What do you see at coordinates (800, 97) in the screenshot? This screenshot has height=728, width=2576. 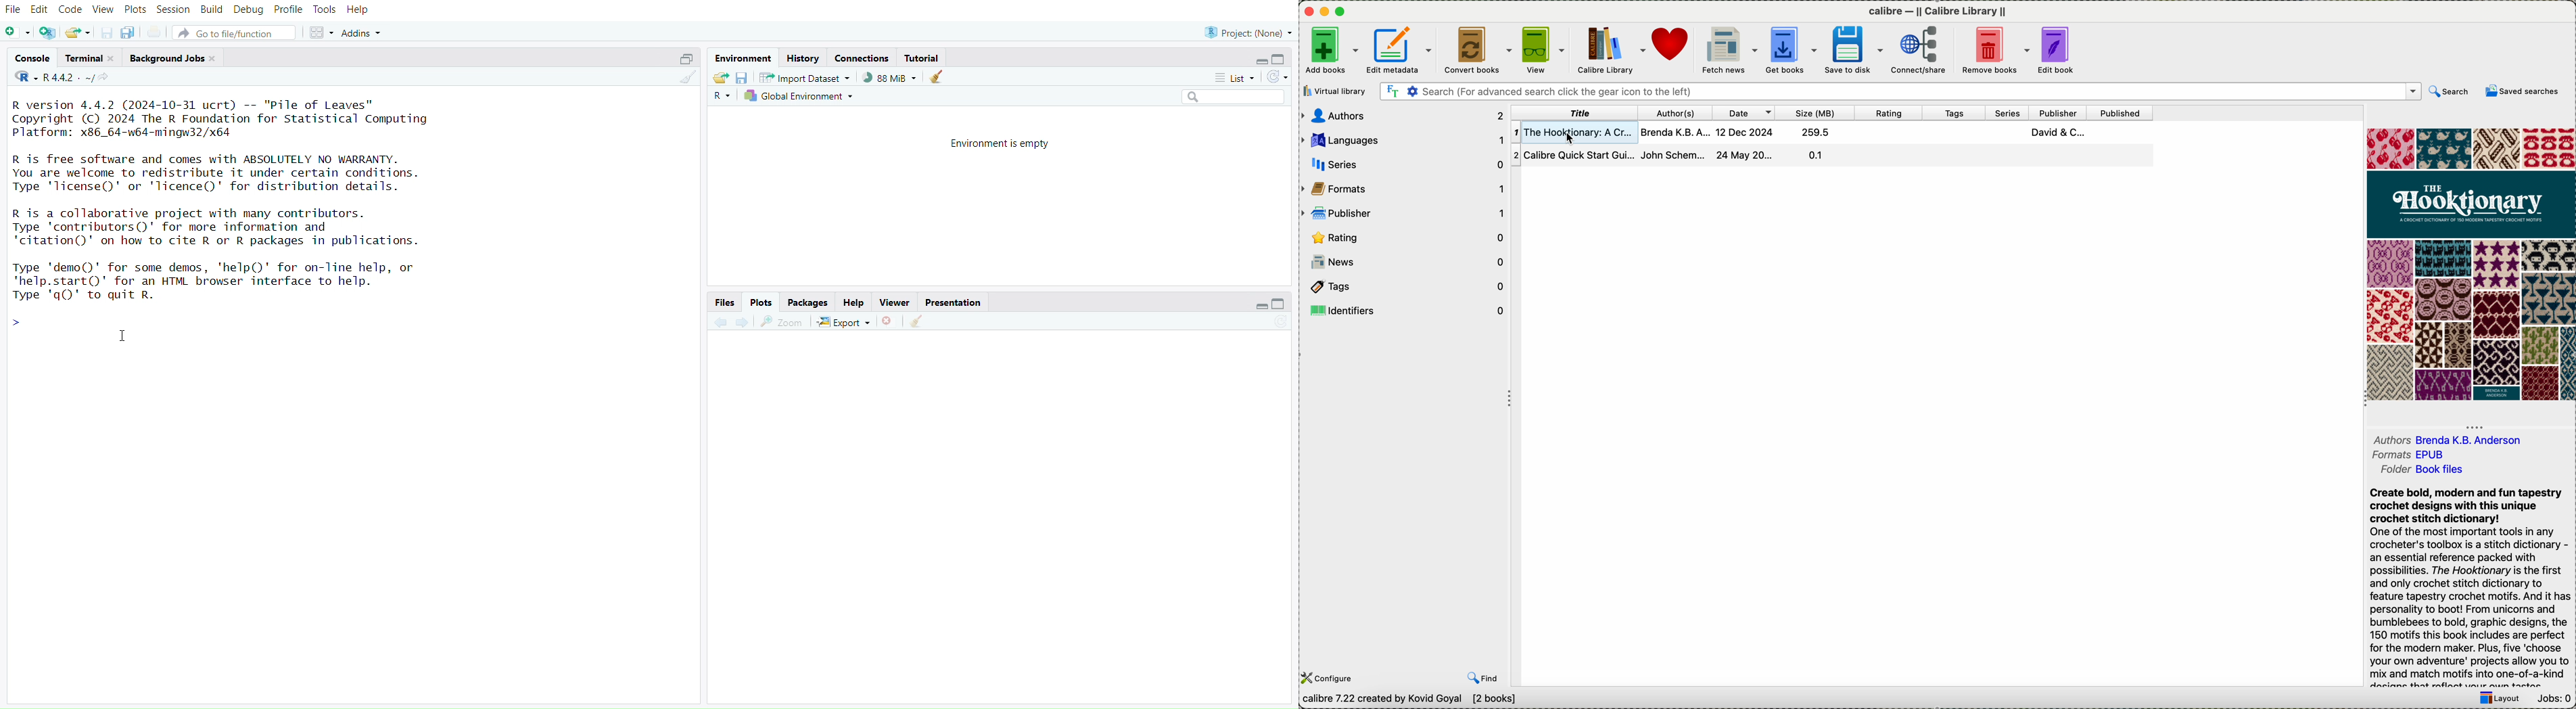 I see `global environment` at bounding box center [800, 97].